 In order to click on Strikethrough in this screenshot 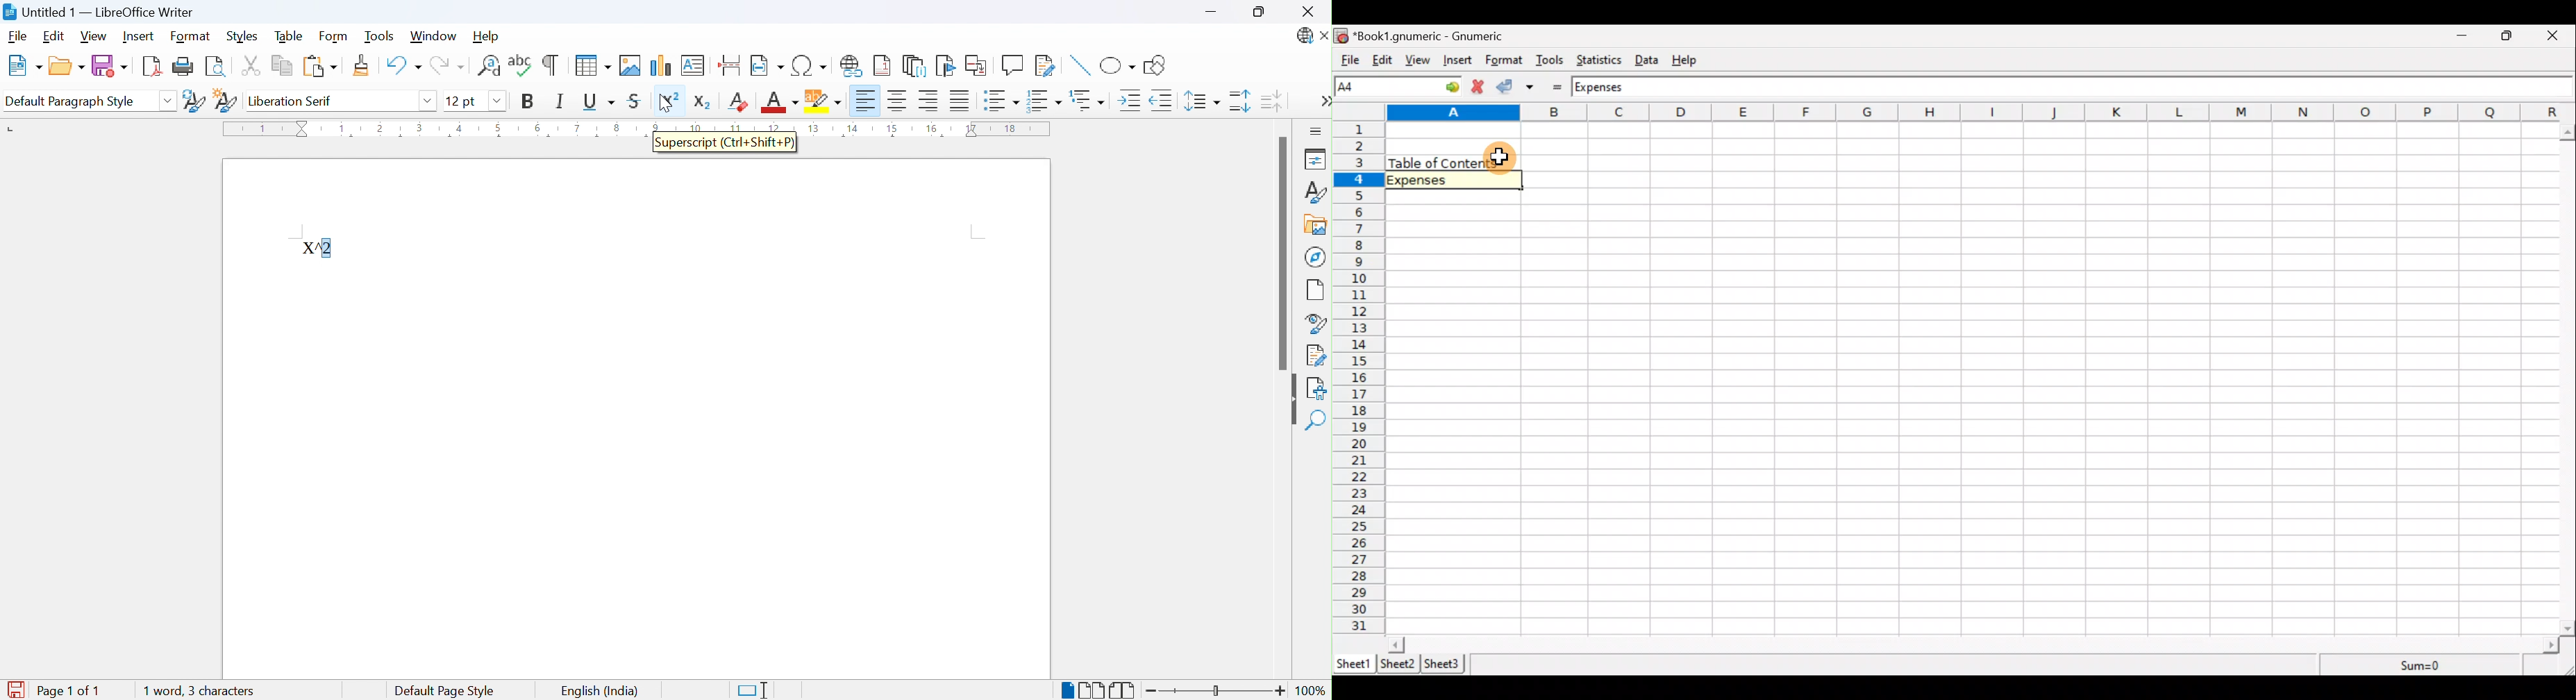, I will do `click(636, 101)`.